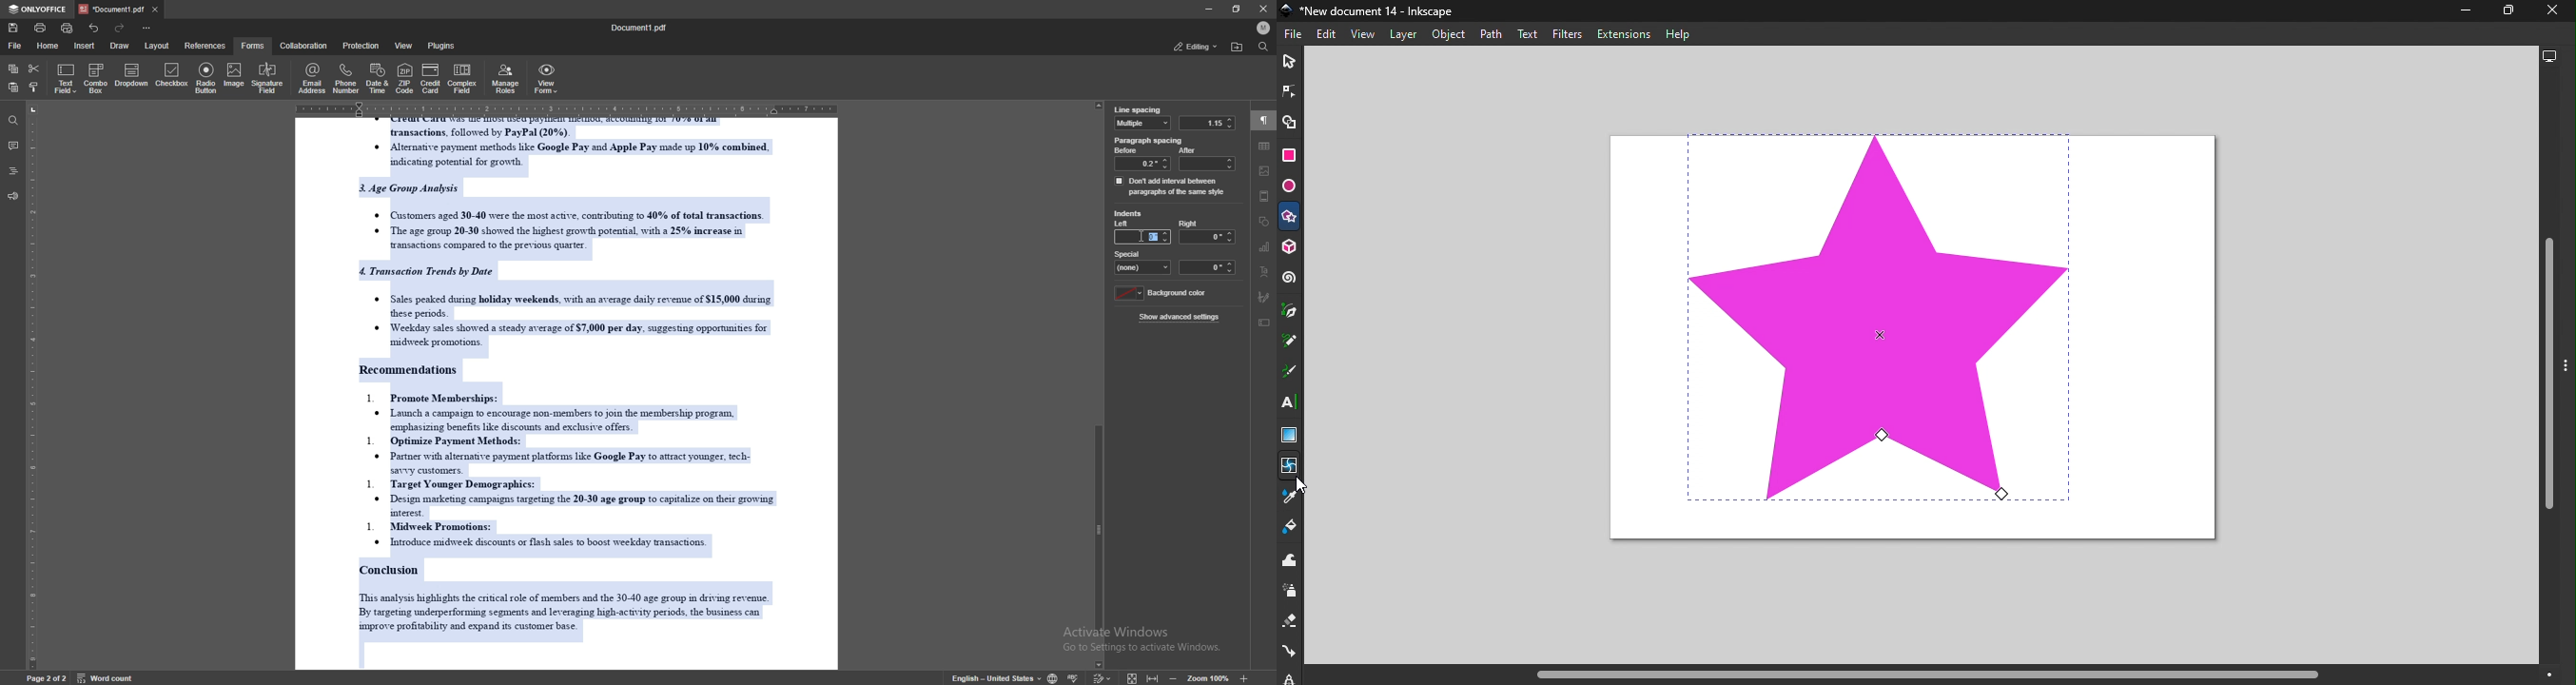 Image resolution: width=2576 pixels, height=700 pixels. Describe the element at coordinates (1143, 123) in the screenshot. I see `line spacing type` at that location.